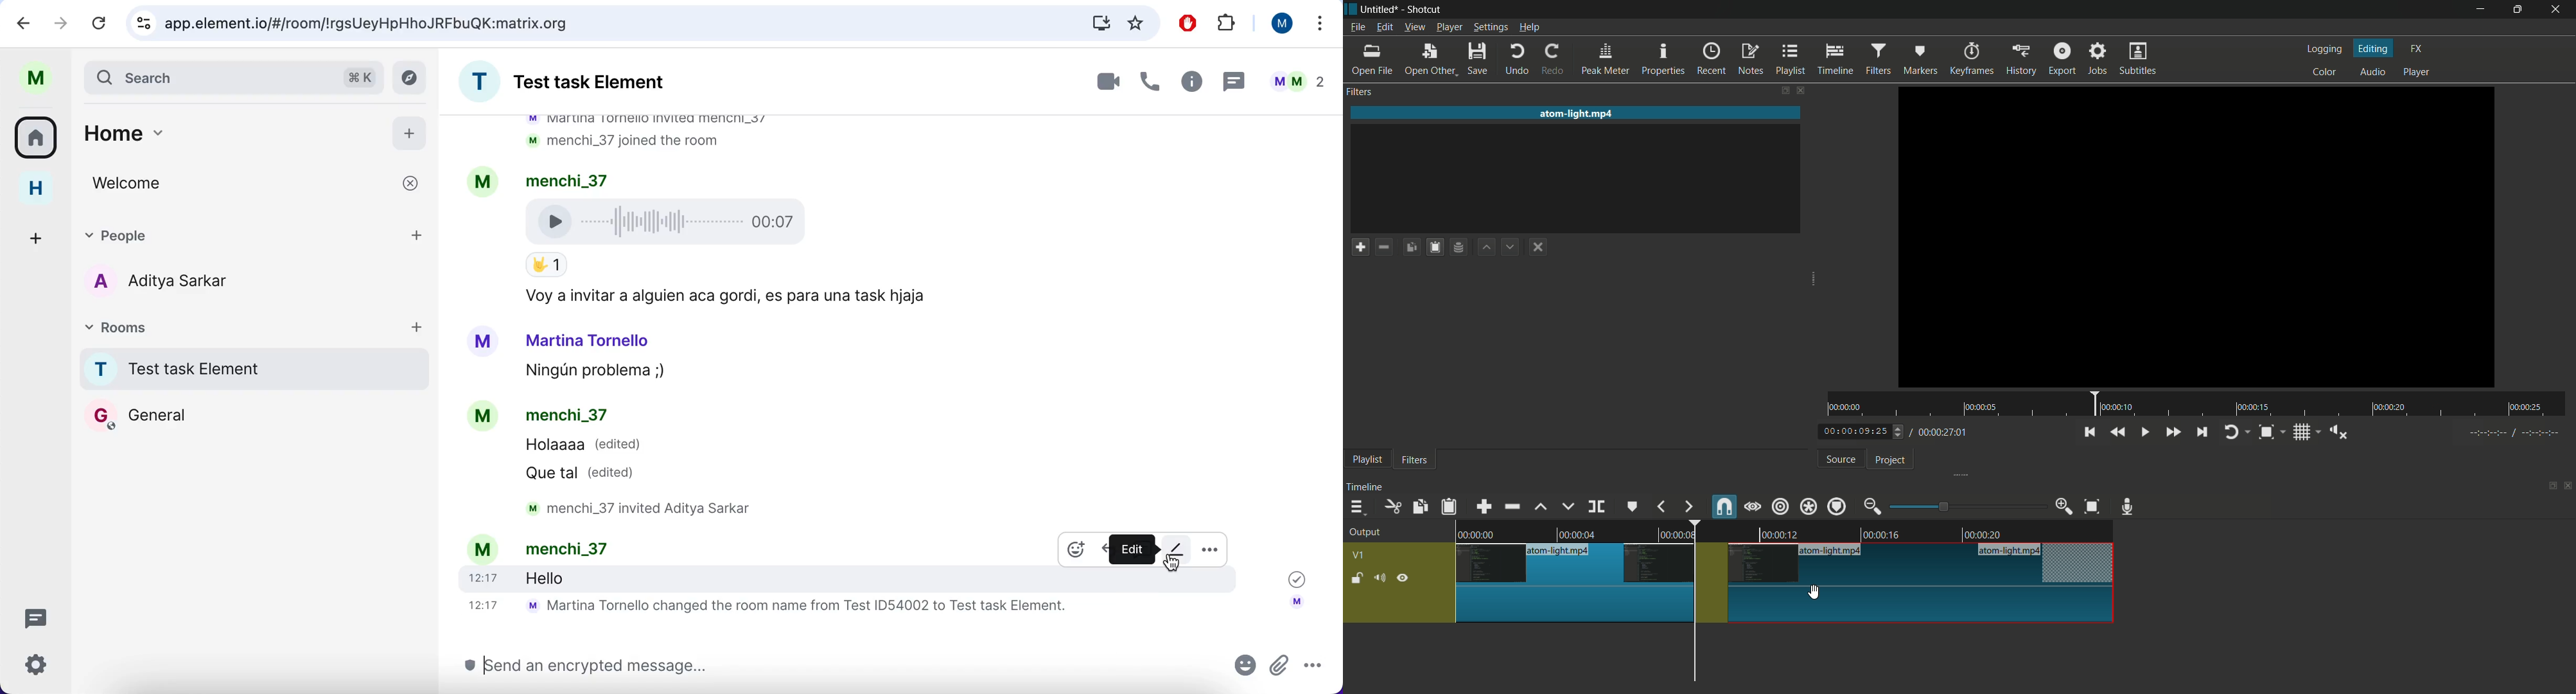  Describe the element at coordinates (1314, 669) in the screenshot. I see `more options` at that location.